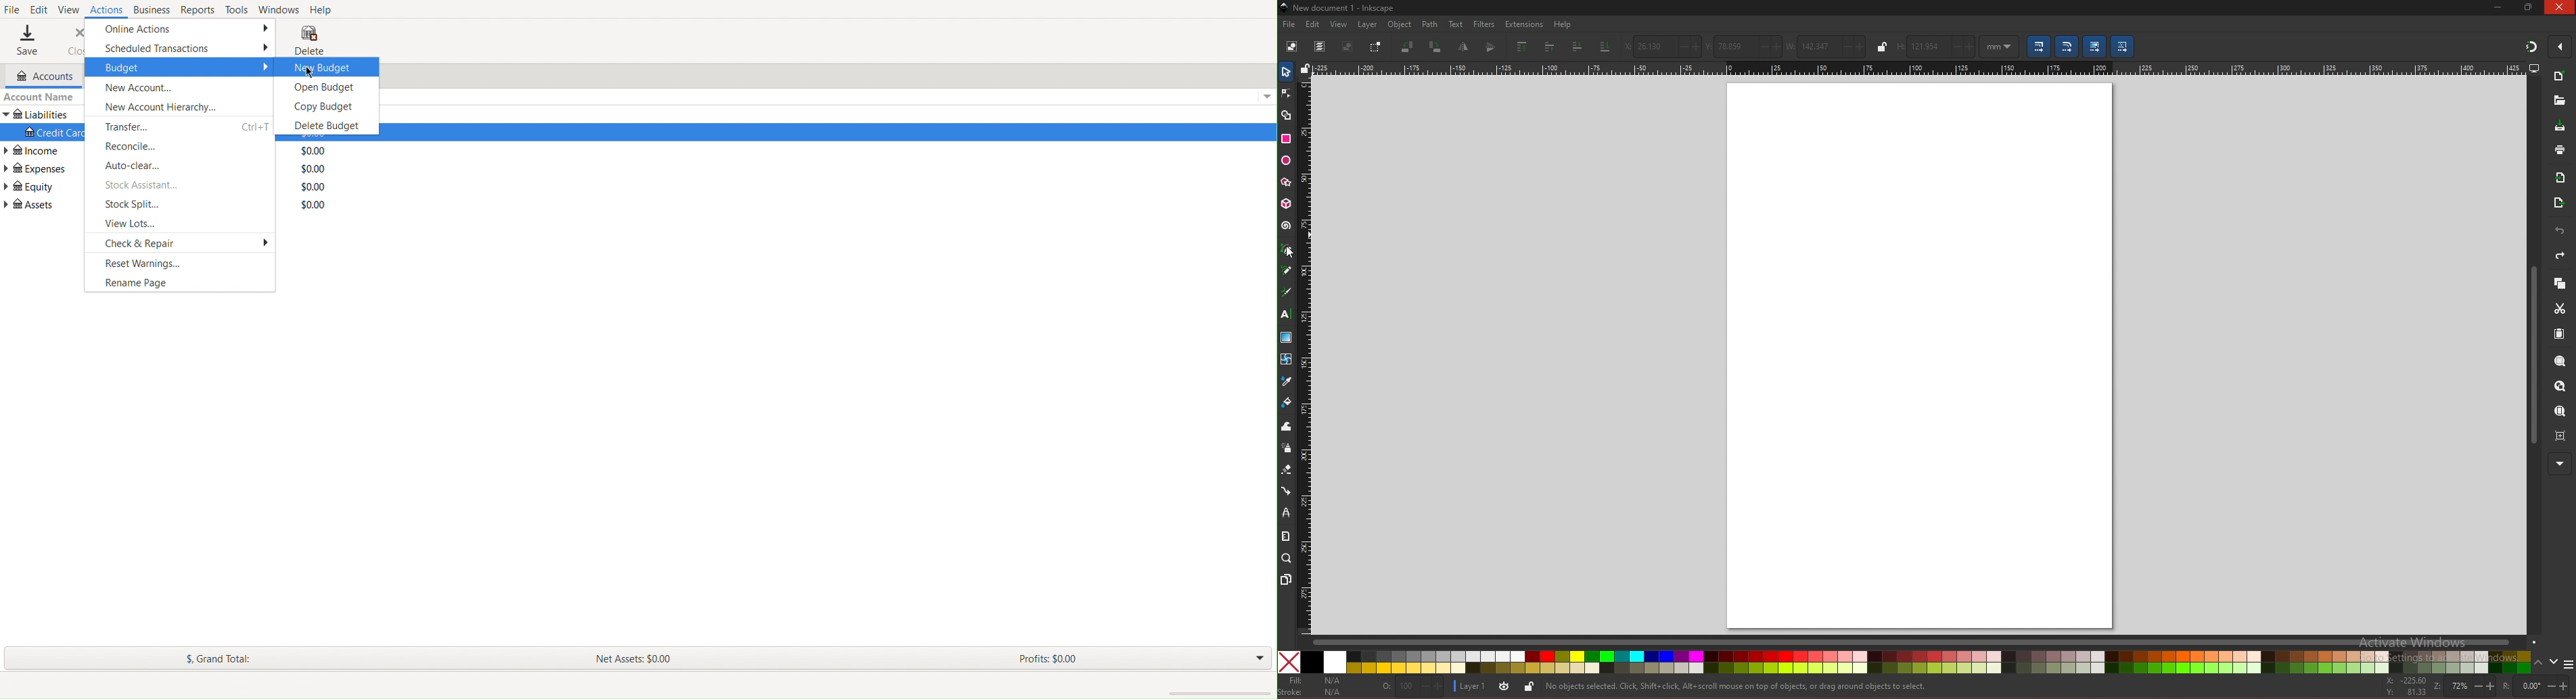  Describe the element at coordinates (182, 48) in the screenshot. I see `Scheduled Transactions` at that location.